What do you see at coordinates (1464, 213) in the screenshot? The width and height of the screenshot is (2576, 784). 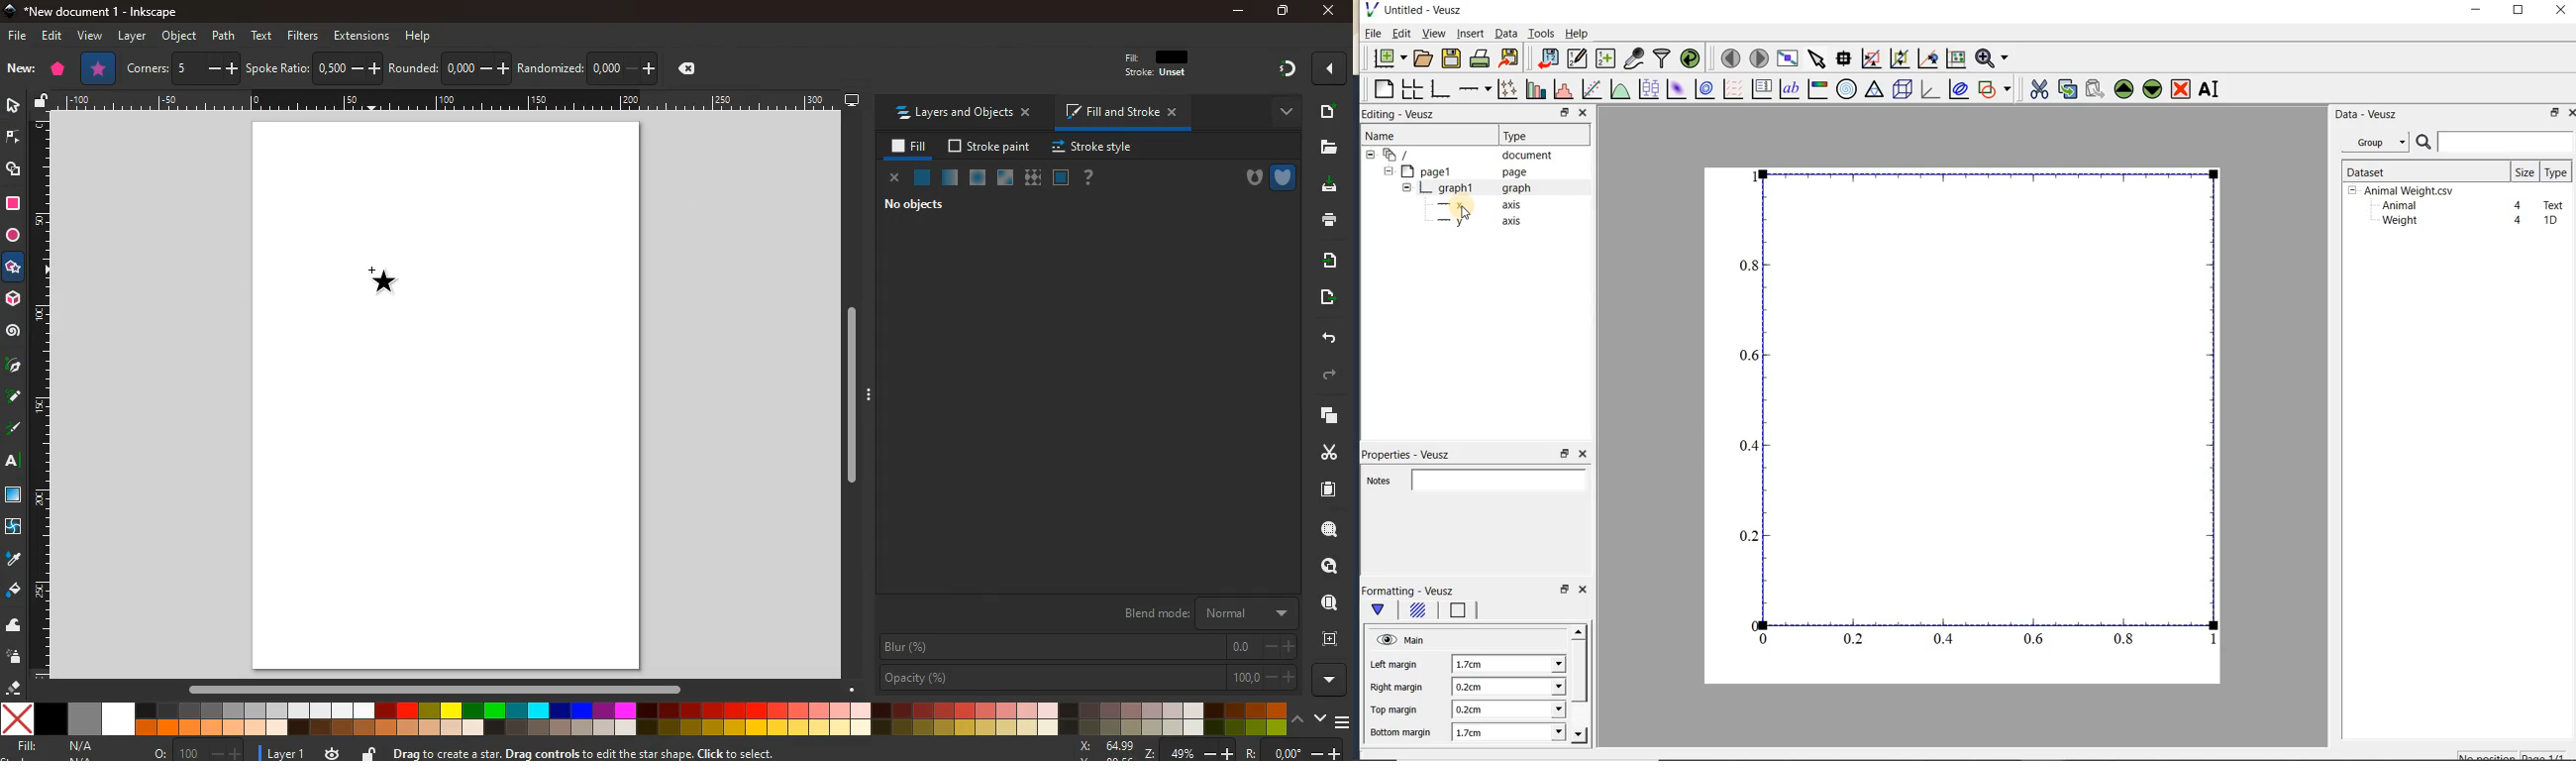 I see `cursor` at bounding box center [1464, 213].